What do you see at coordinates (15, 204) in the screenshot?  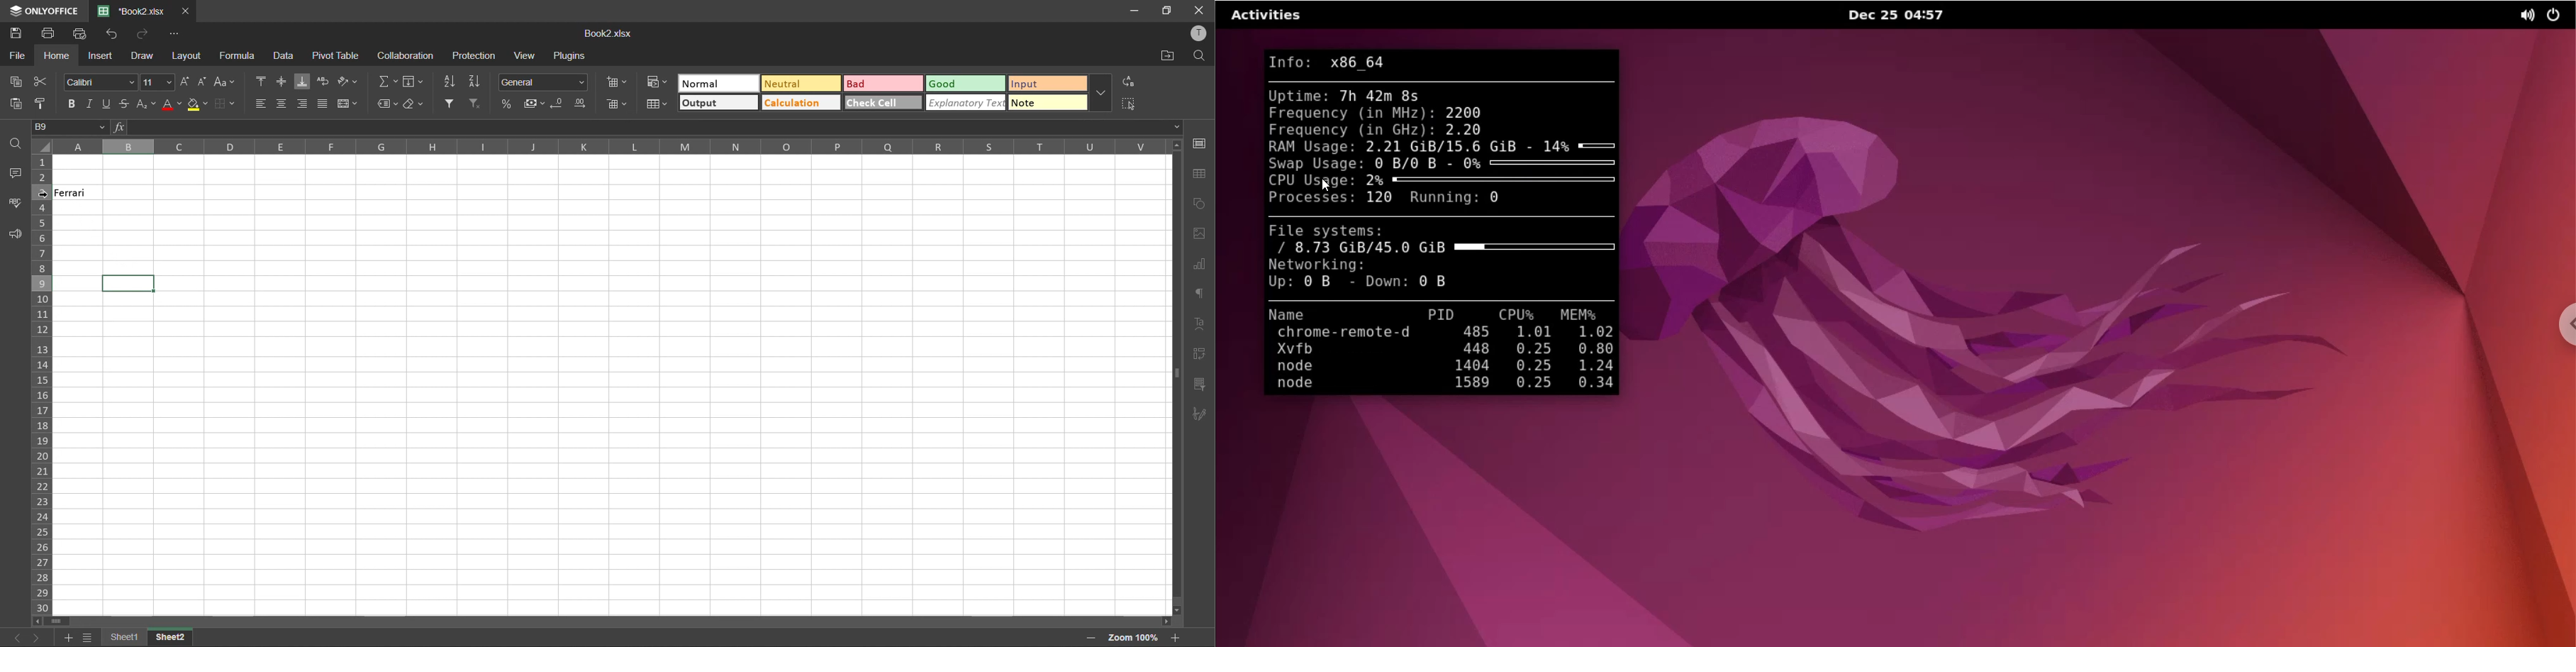 I see `spellcheck` at bounding box center [15, 204].